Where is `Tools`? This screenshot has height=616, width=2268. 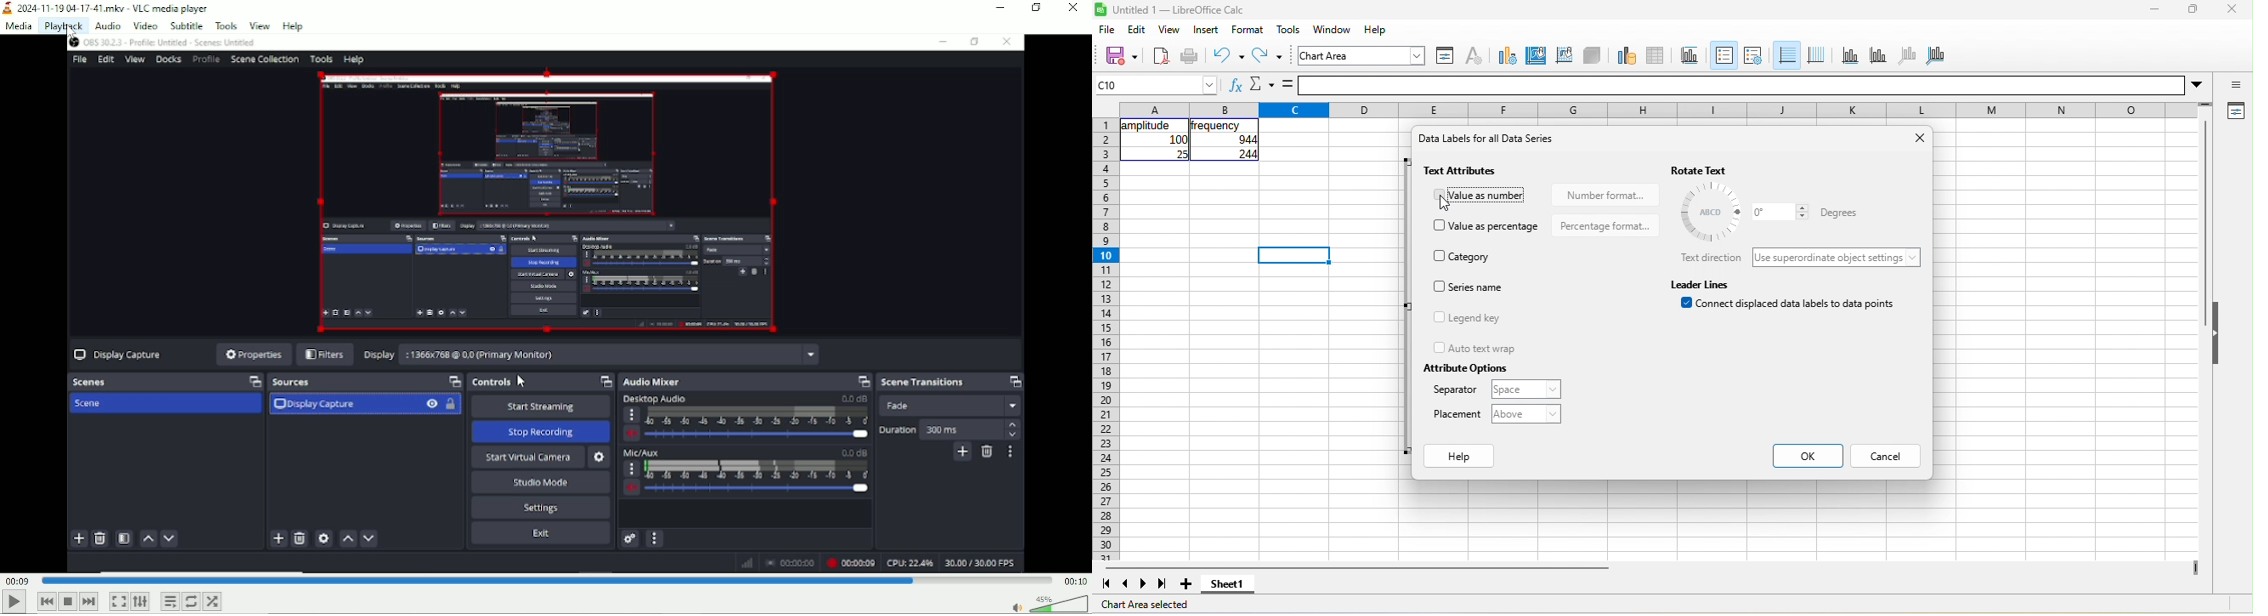 Tools is located at coordinates (226, 26).